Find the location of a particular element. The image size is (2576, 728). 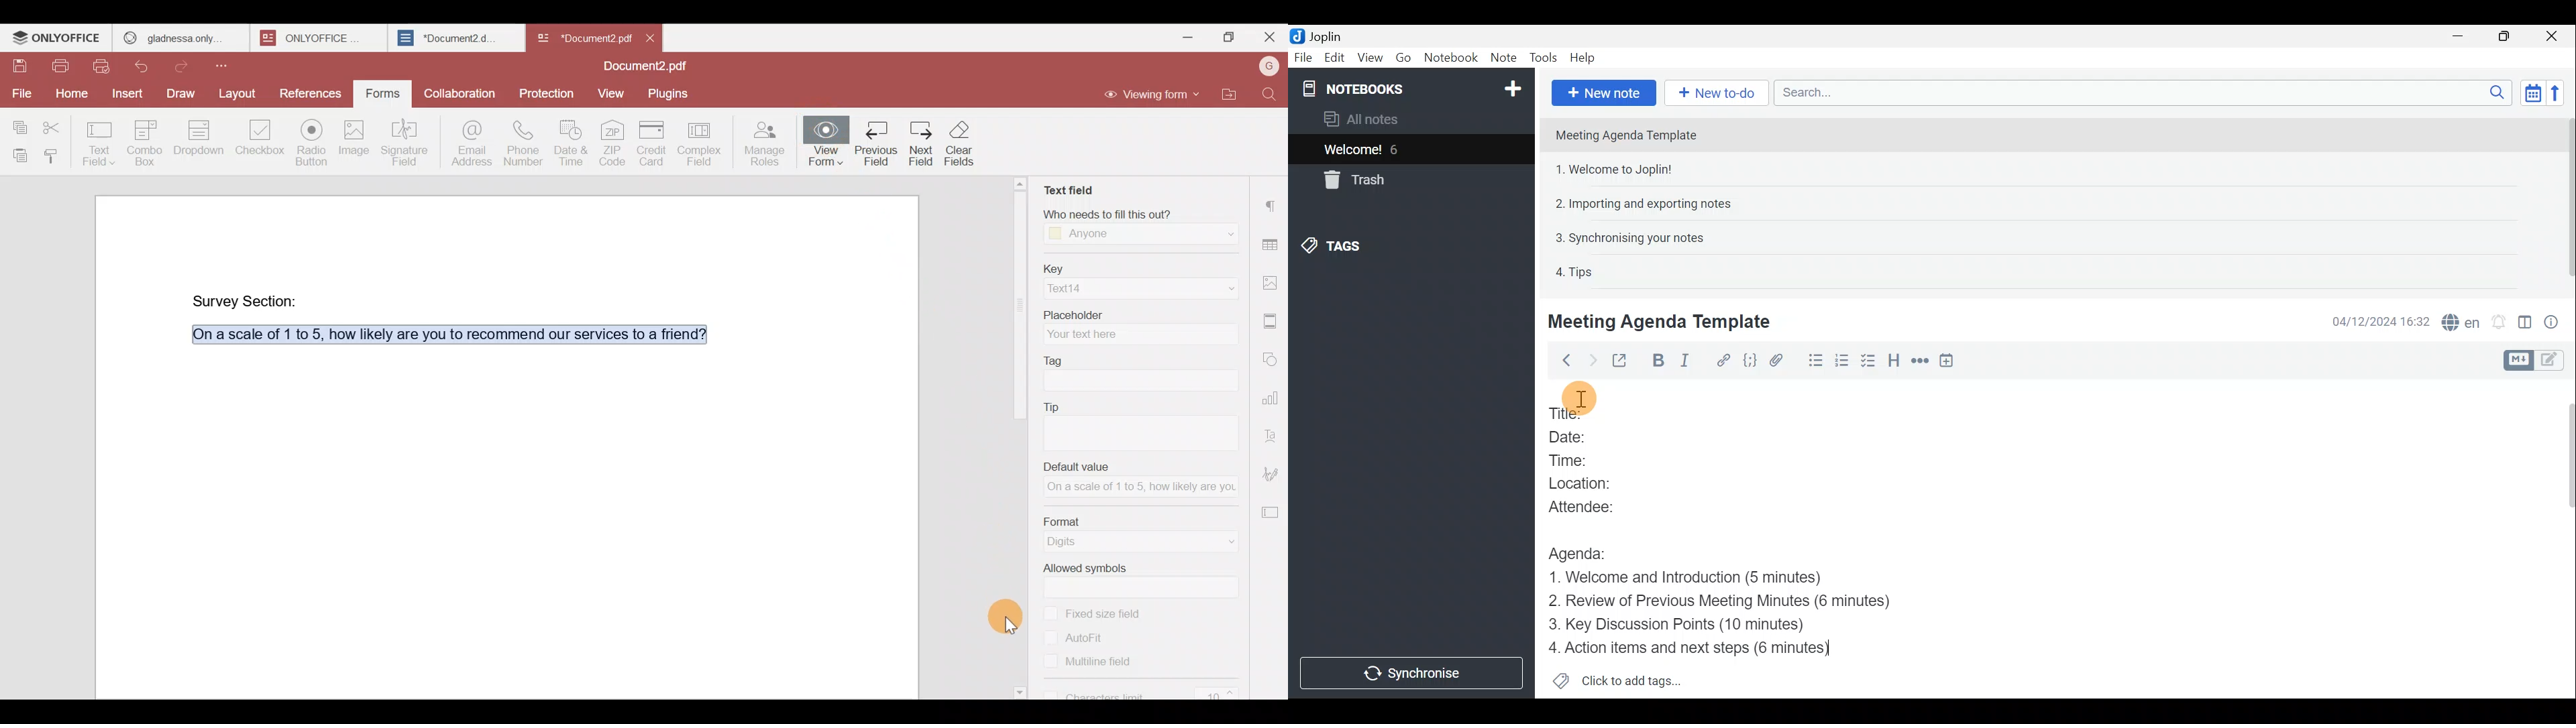

Meeting Agenda Template is located at coordinates (1662, 321).